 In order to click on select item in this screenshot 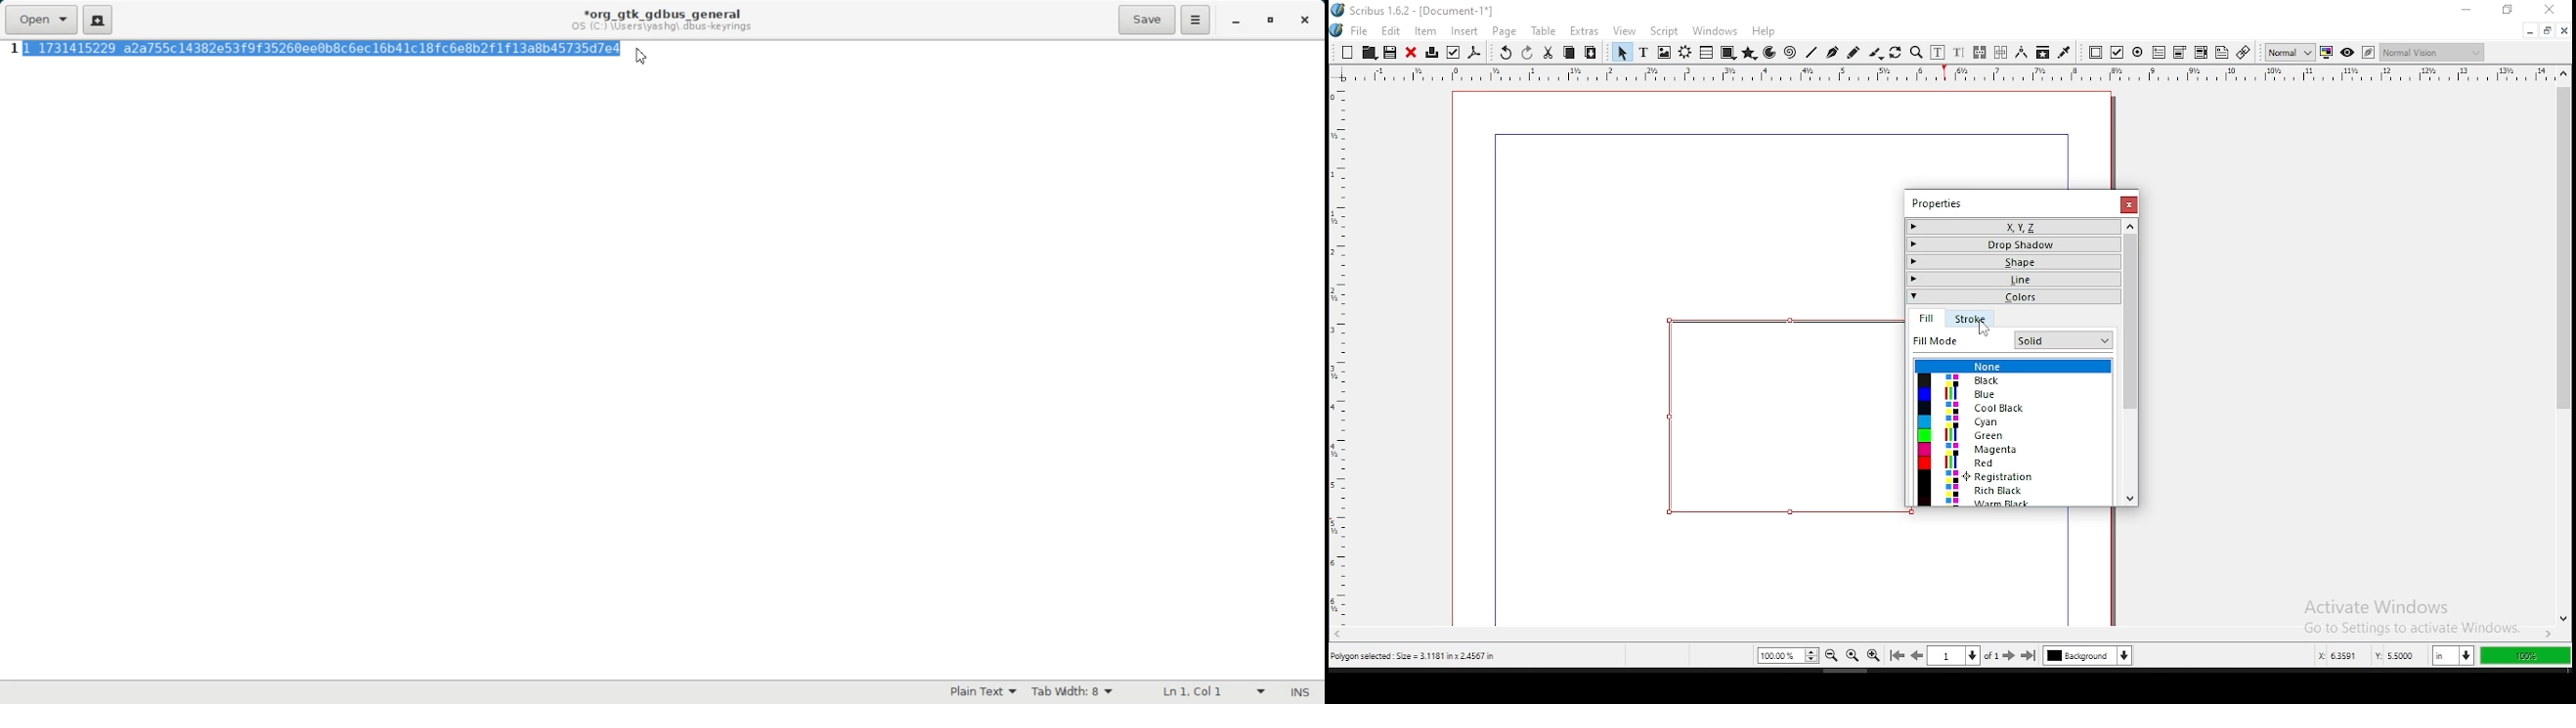, I will do `click(1622, 52)`.